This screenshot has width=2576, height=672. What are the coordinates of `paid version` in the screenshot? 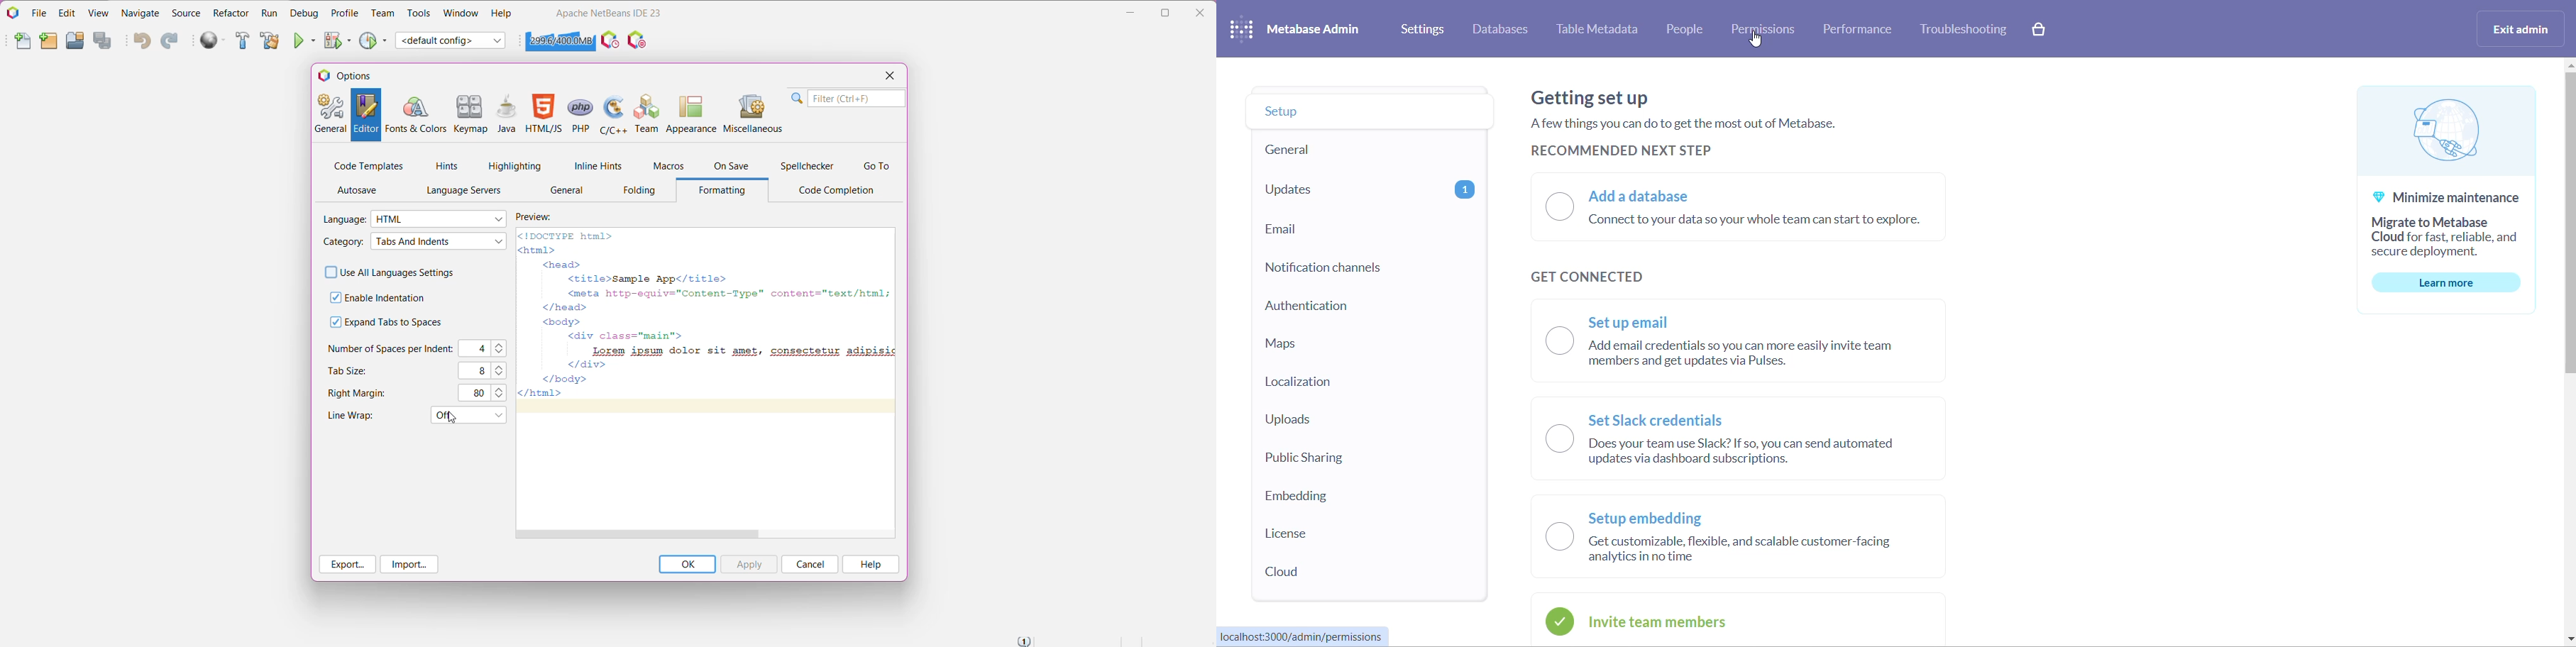 It's located at (2045, 28).